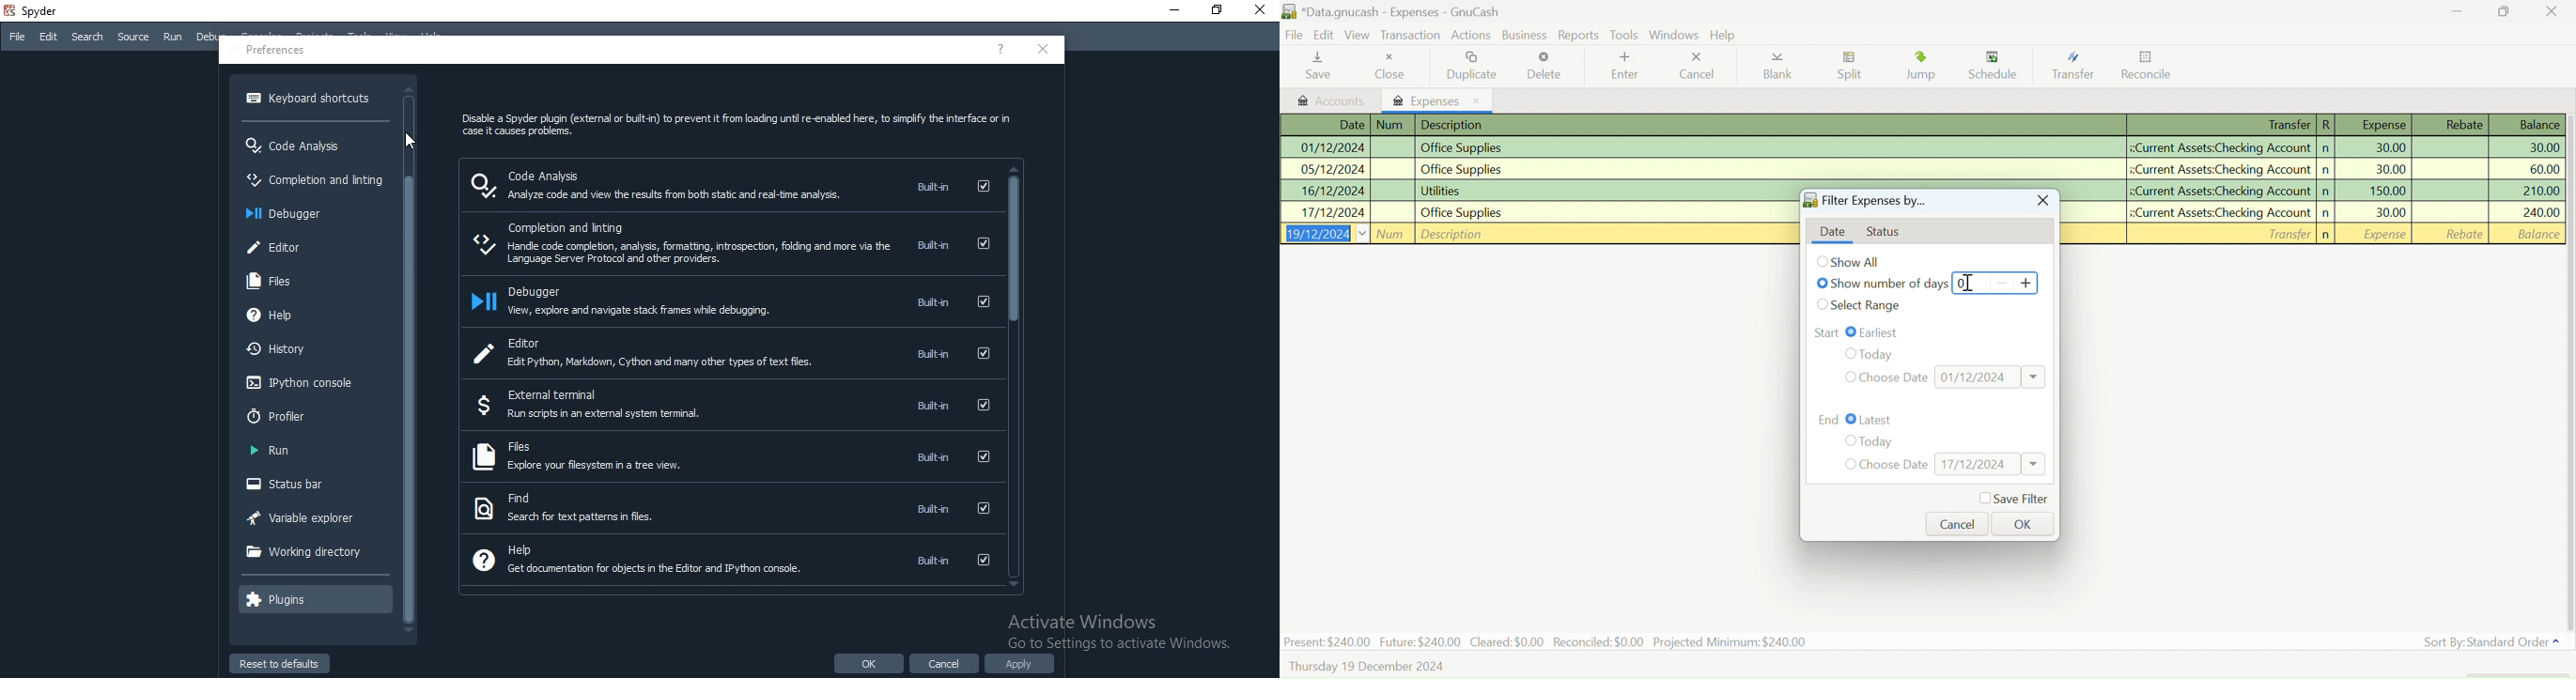 The width and height of the screenshot is (2576, 700). I want to click on Variable explorer, so click(302, 516).